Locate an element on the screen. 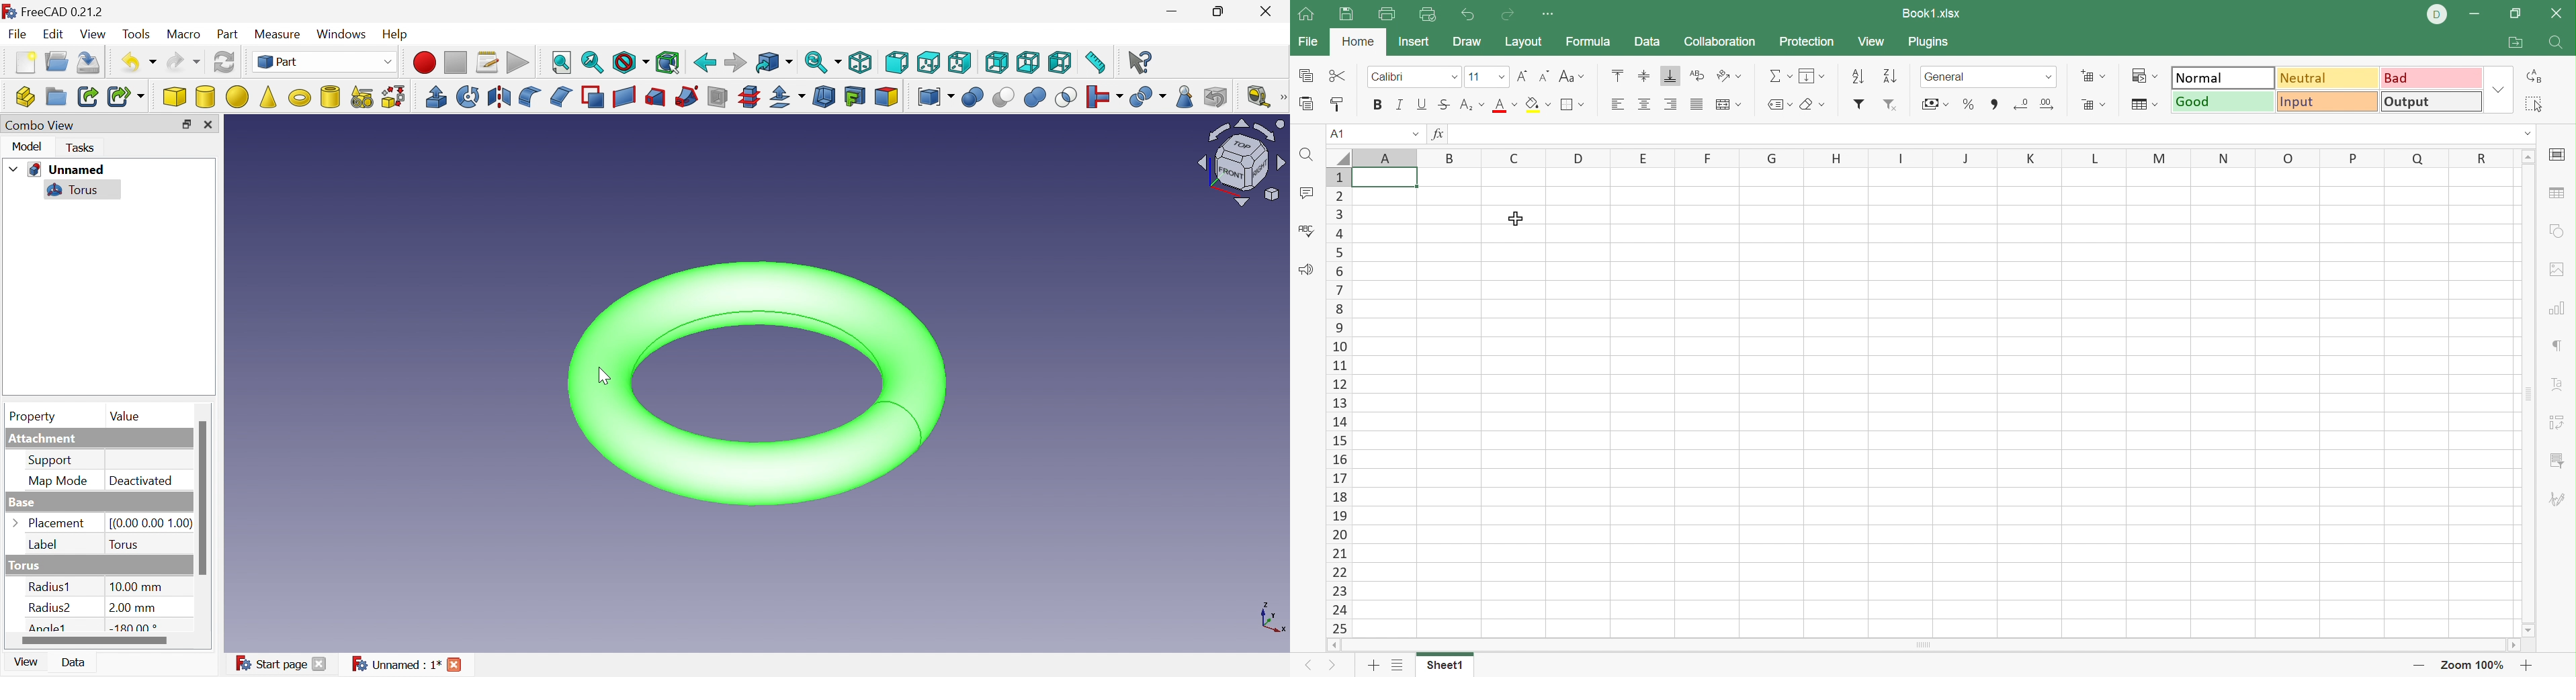  Unnamed : 1* is located at coordinates (396, 663).